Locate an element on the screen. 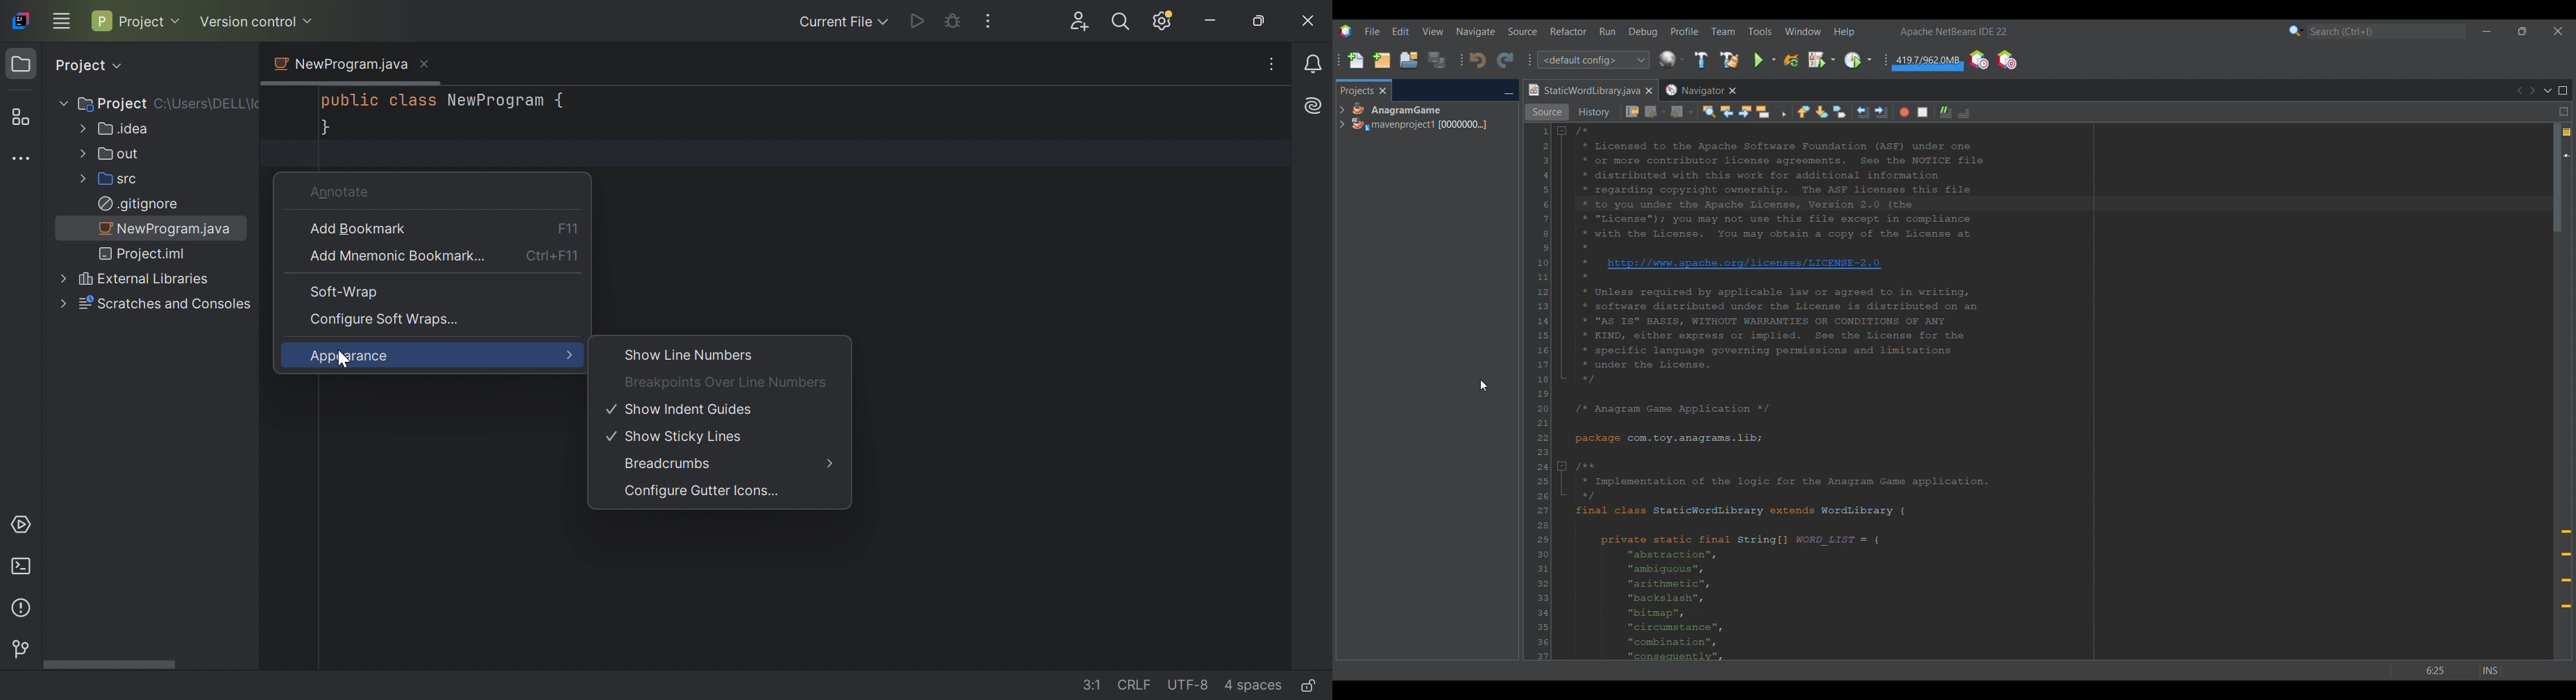  Debug menu is located at coordinates (1643, 32).